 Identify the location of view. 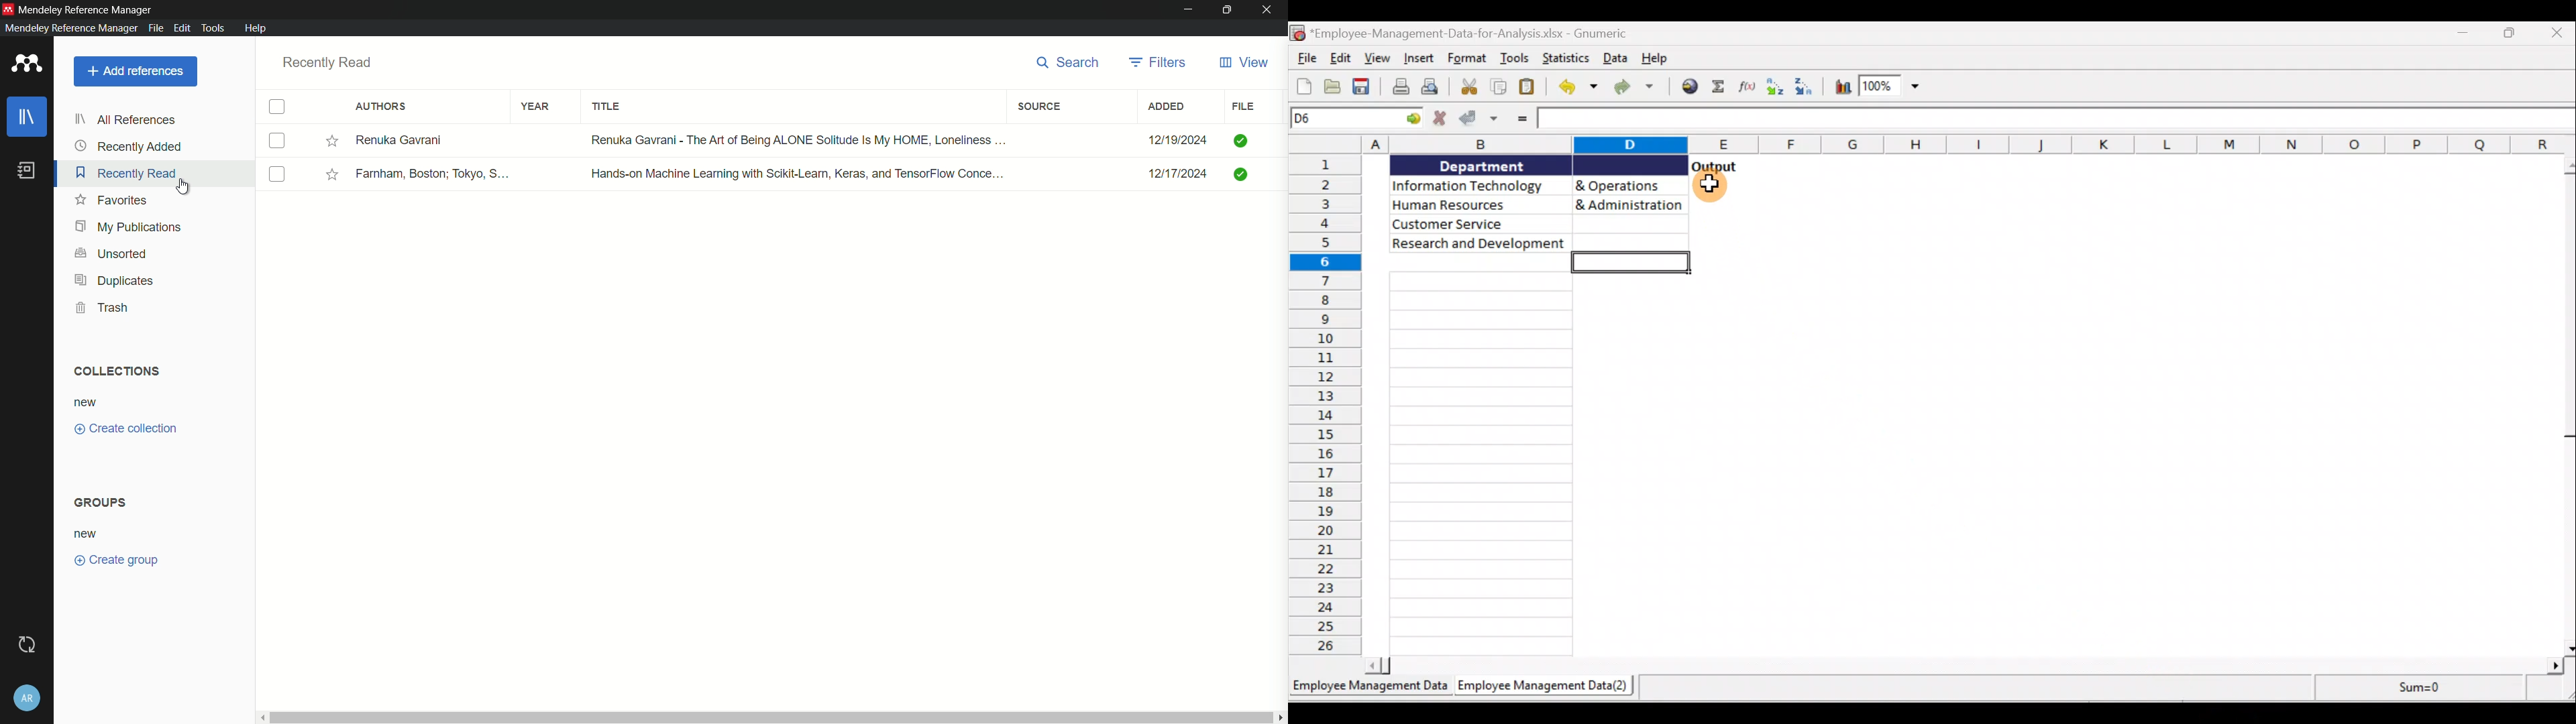
(1245, 62).